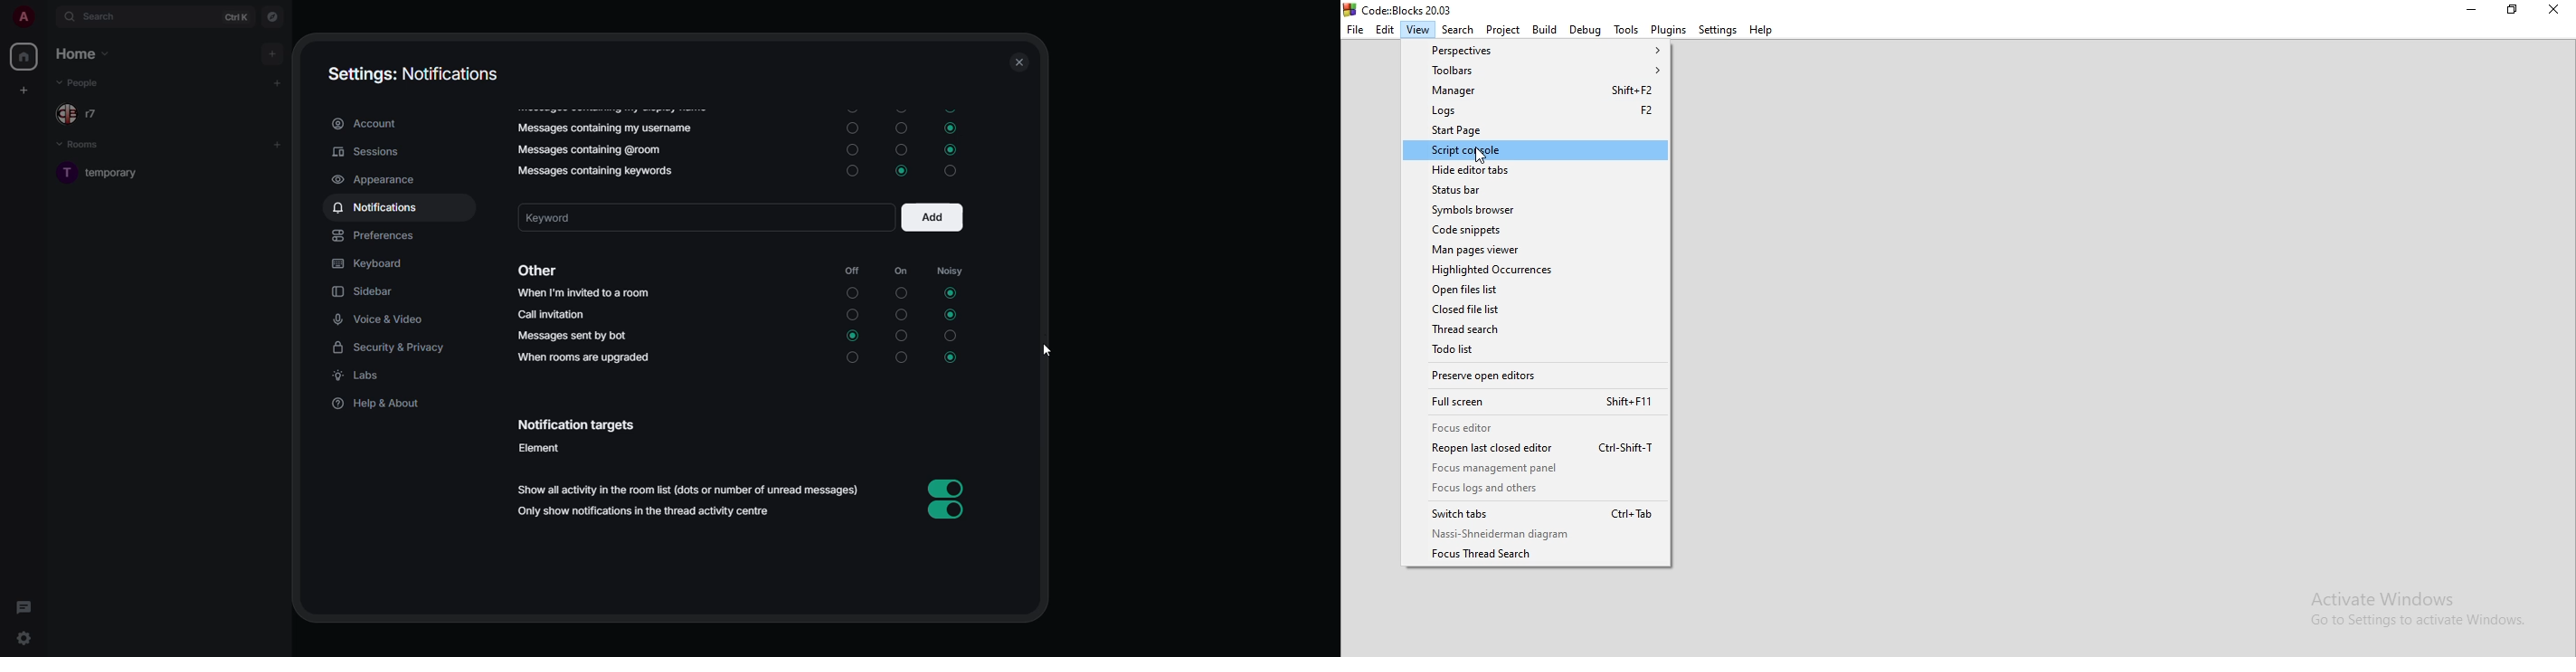  What do you see at coordinates (1614, 930) in the screenshot?
I see `Focus legs and others` at bounding box center [1614, 930].